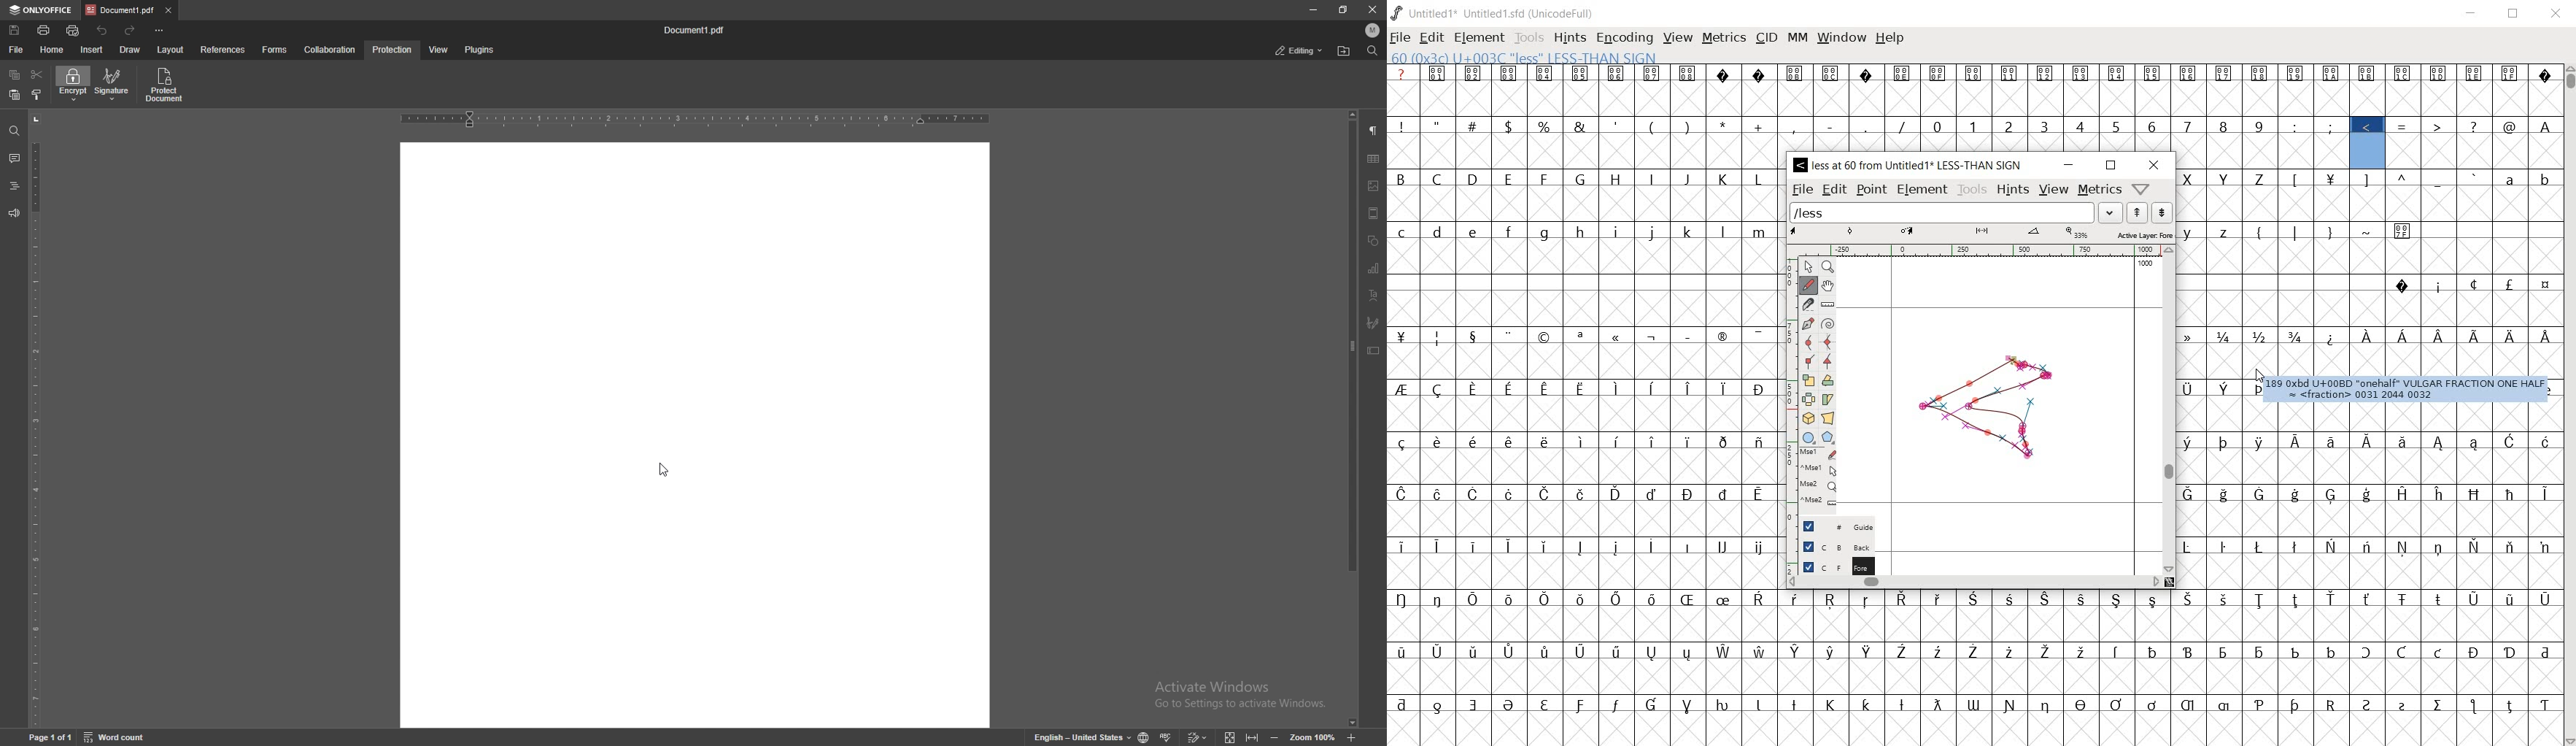  What do you see at coordinates (1583, 151) in the screenshot?
I see `empty cells` at bounding box center [1583, 151].